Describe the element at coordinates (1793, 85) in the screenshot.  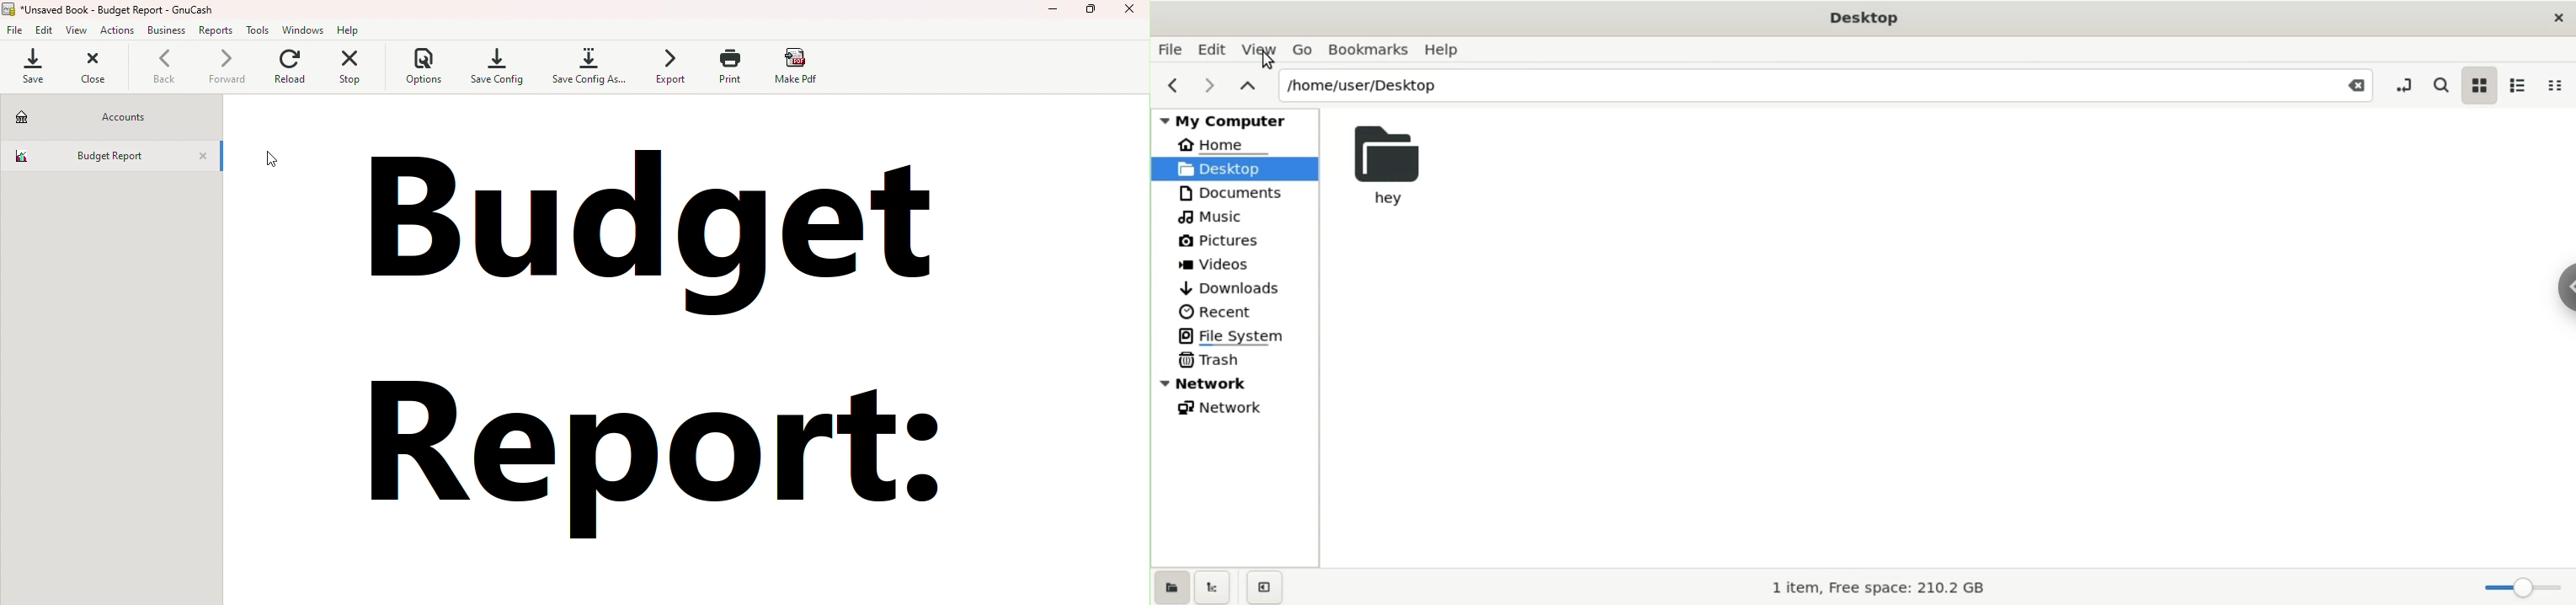
I see `/home/user/Desktop` at that location.